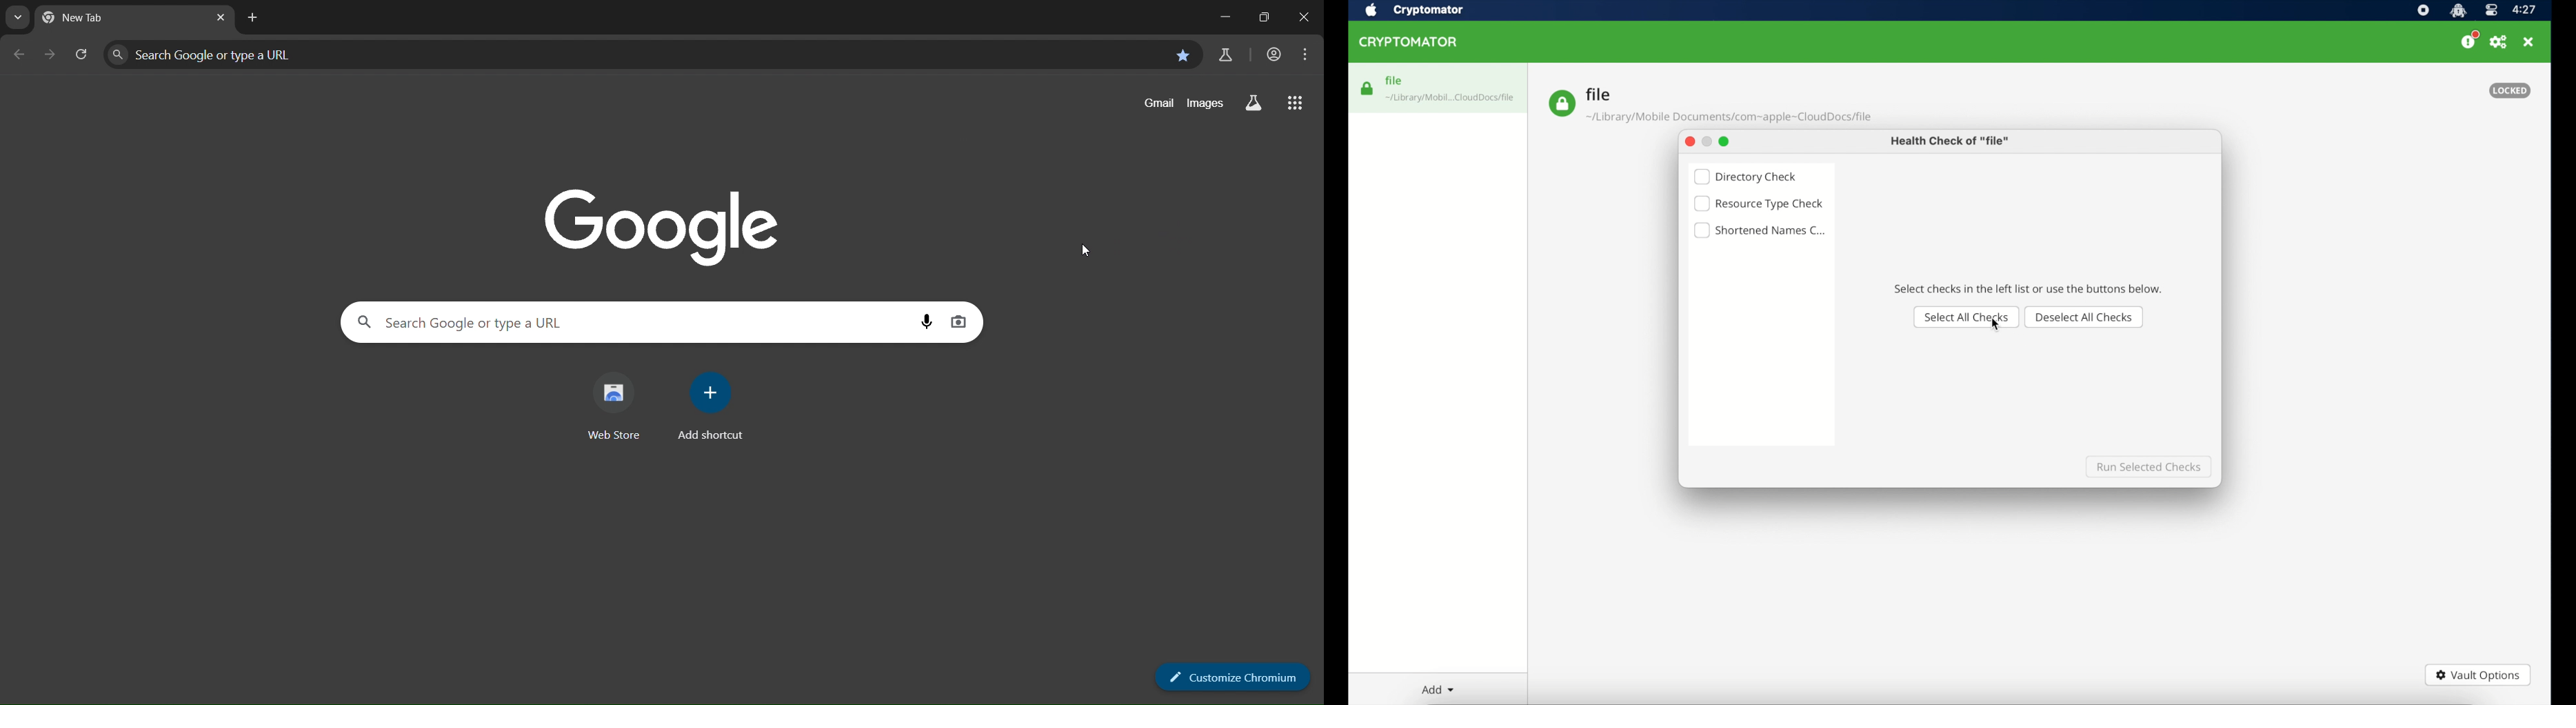  Describe the element at coordinates (1438, 87) in the screenshot. I see `file highlighted` at that location.